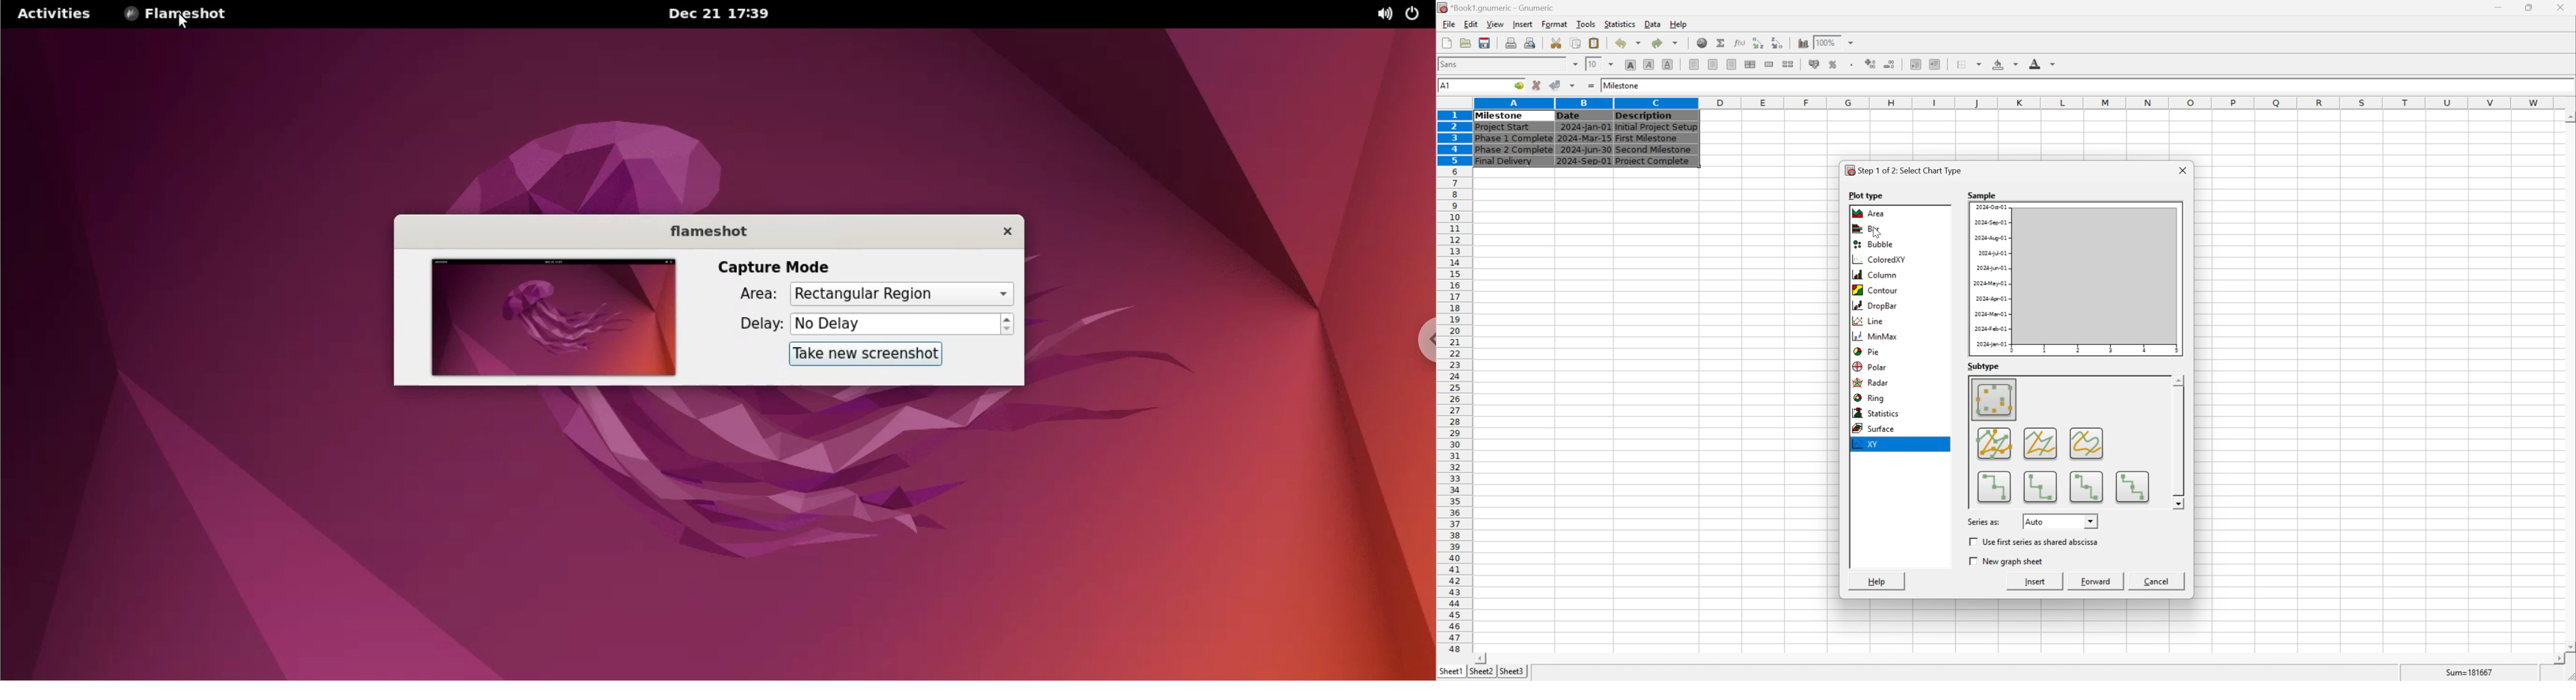 The image size is (2576, 700). What do you see at coordinates (1594, 43) in the screenshot?
I see `paste` at bounding box center [1594, 43].